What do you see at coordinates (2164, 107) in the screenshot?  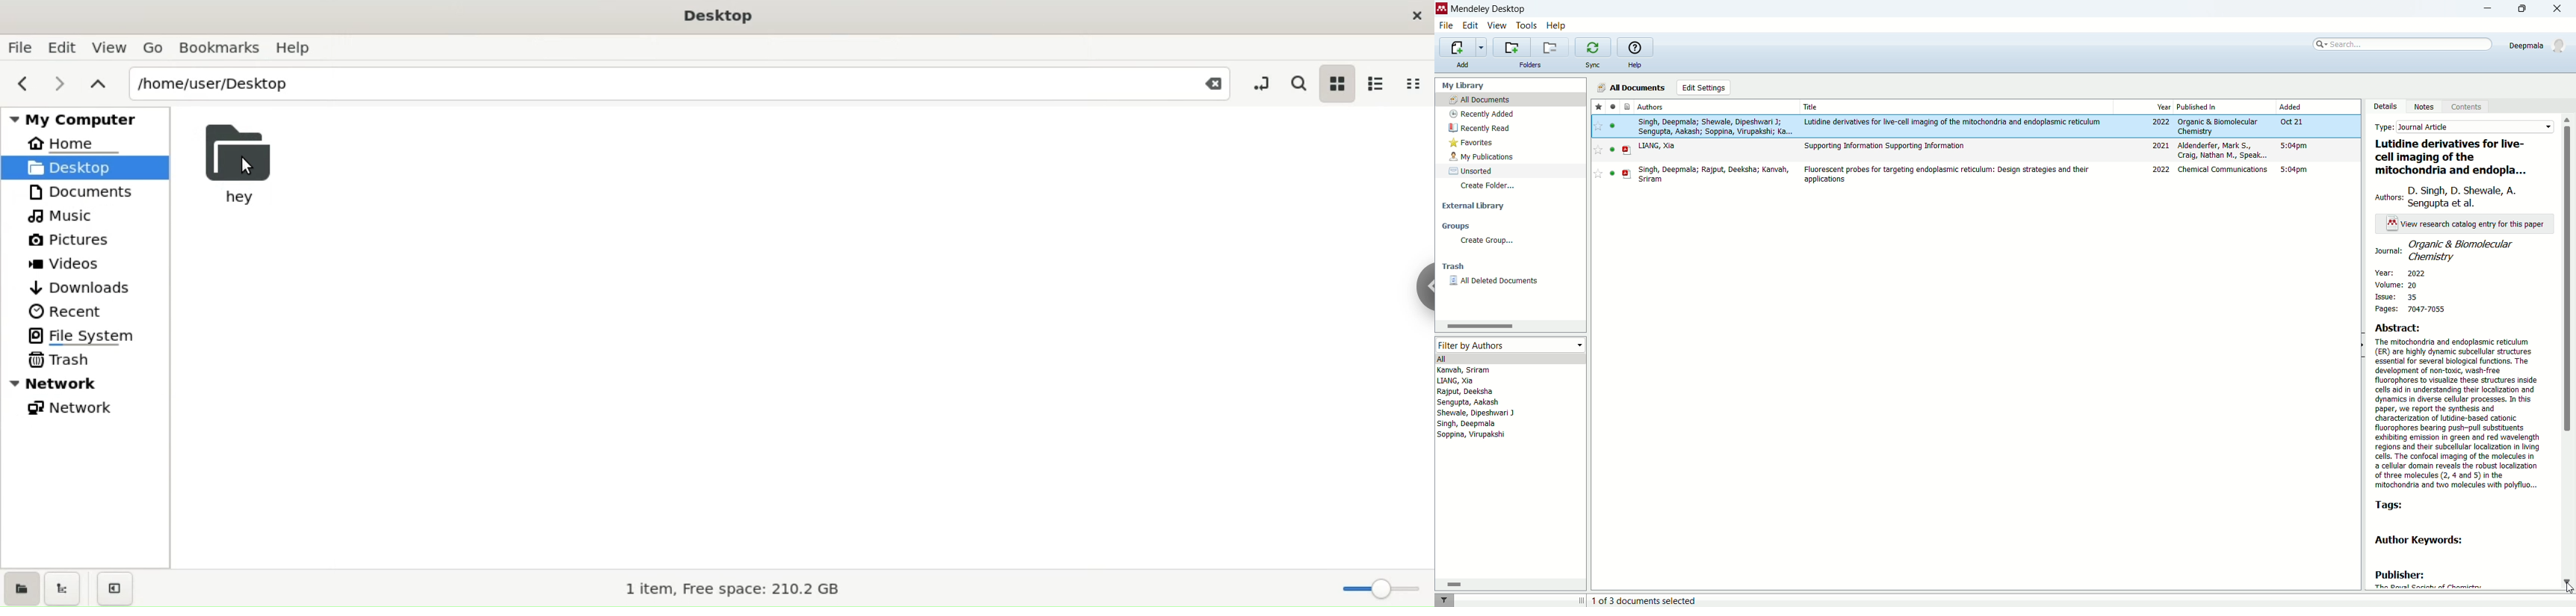 I see `year` at bounding box center [2164, 107].